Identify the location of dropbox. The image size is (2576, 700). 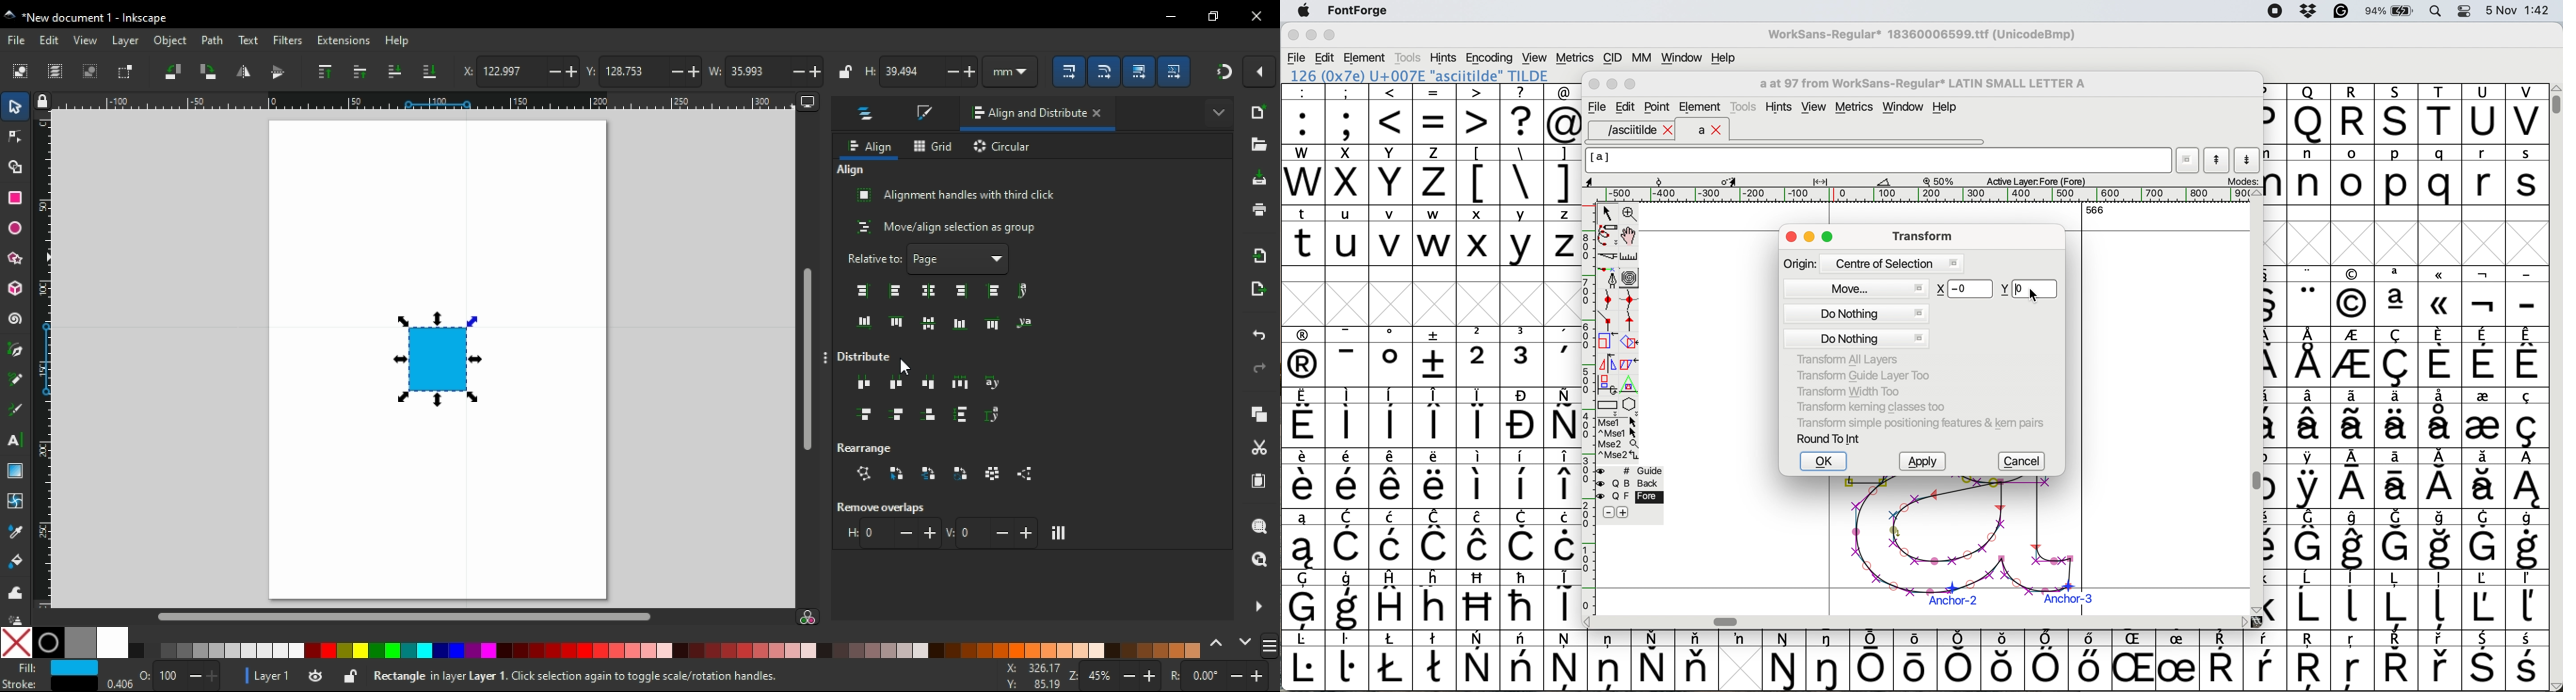
(2306, 11).